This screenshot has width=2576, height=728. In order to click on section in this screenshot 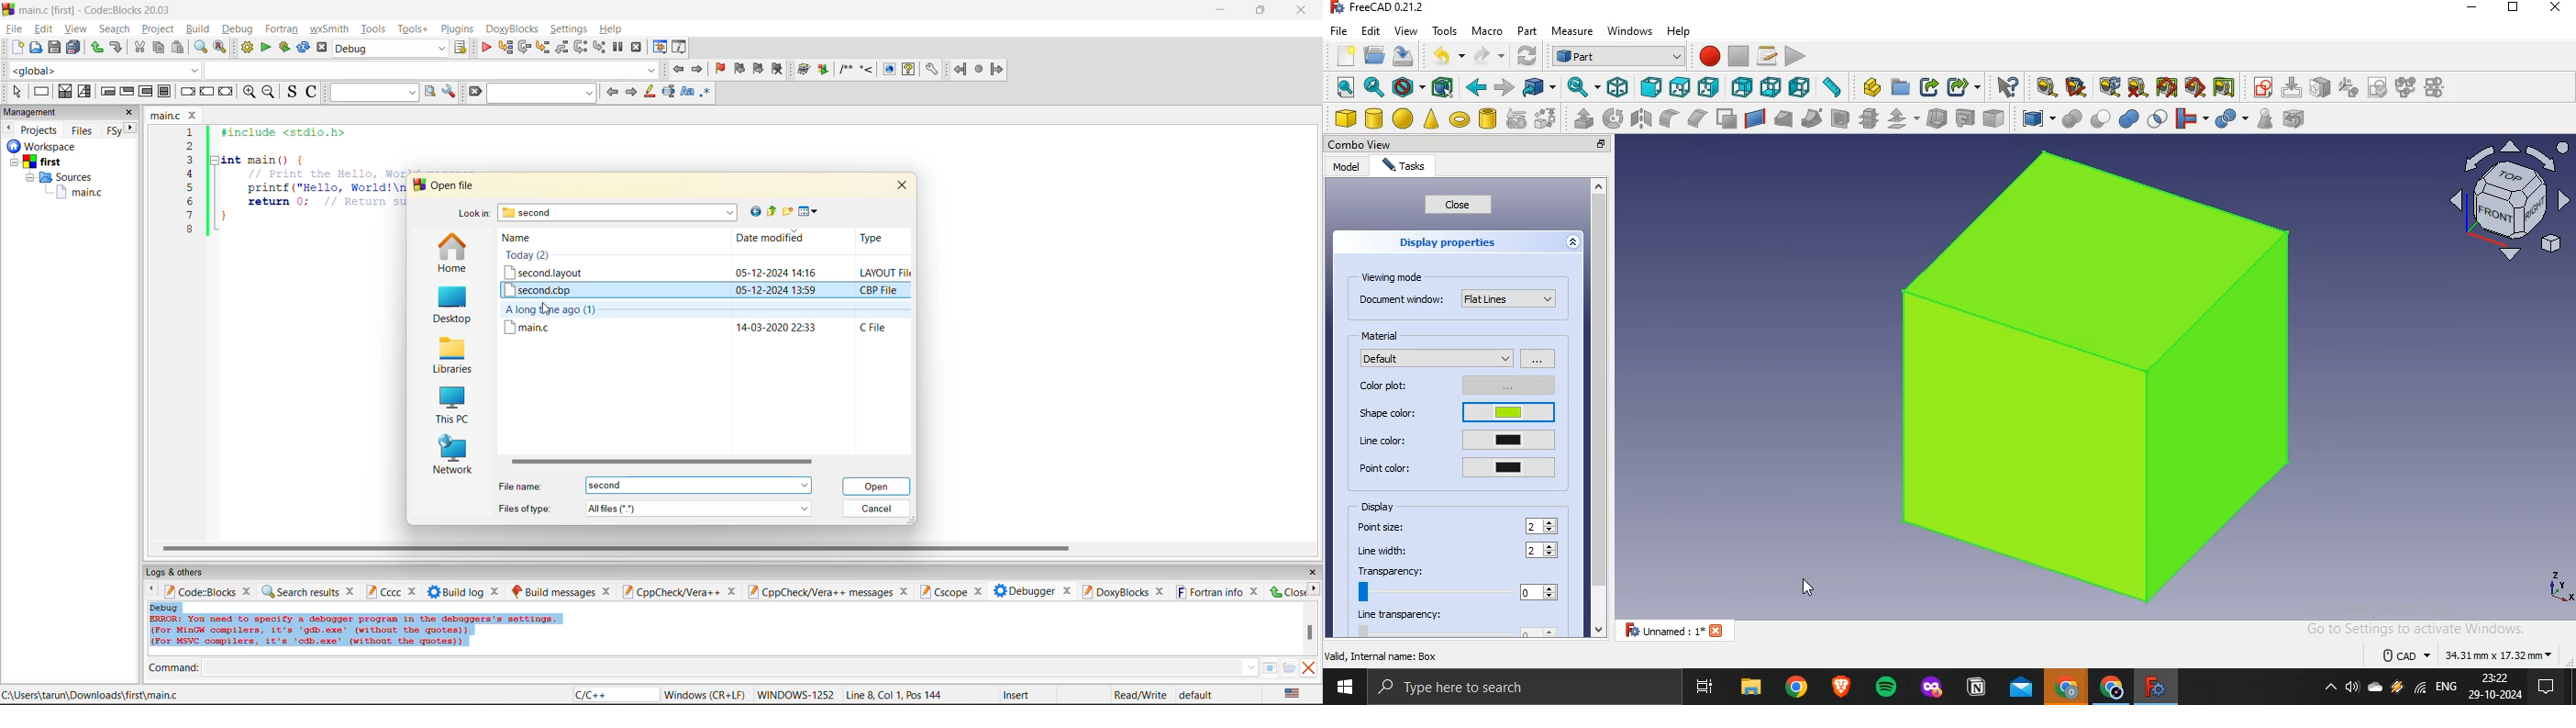, I will do `click(1839, 118)`.